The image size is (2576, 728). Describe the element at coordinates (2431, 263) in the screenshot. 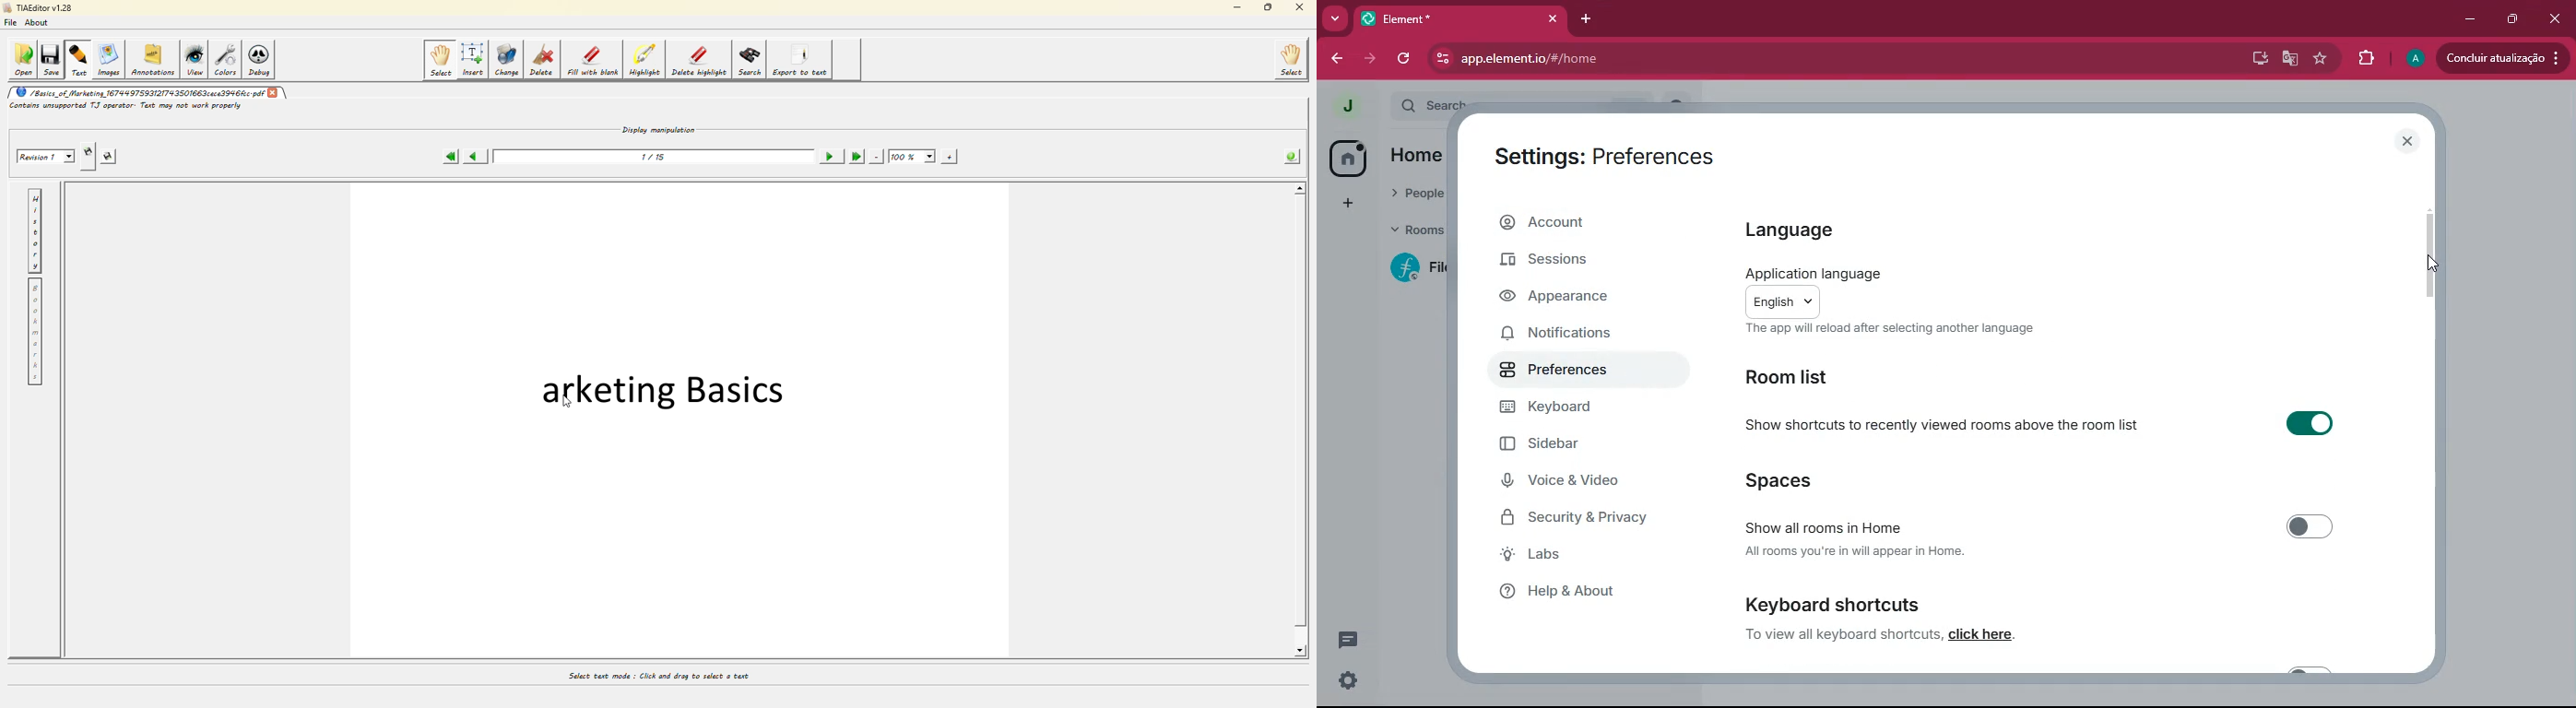

I see `cursor` at that location.